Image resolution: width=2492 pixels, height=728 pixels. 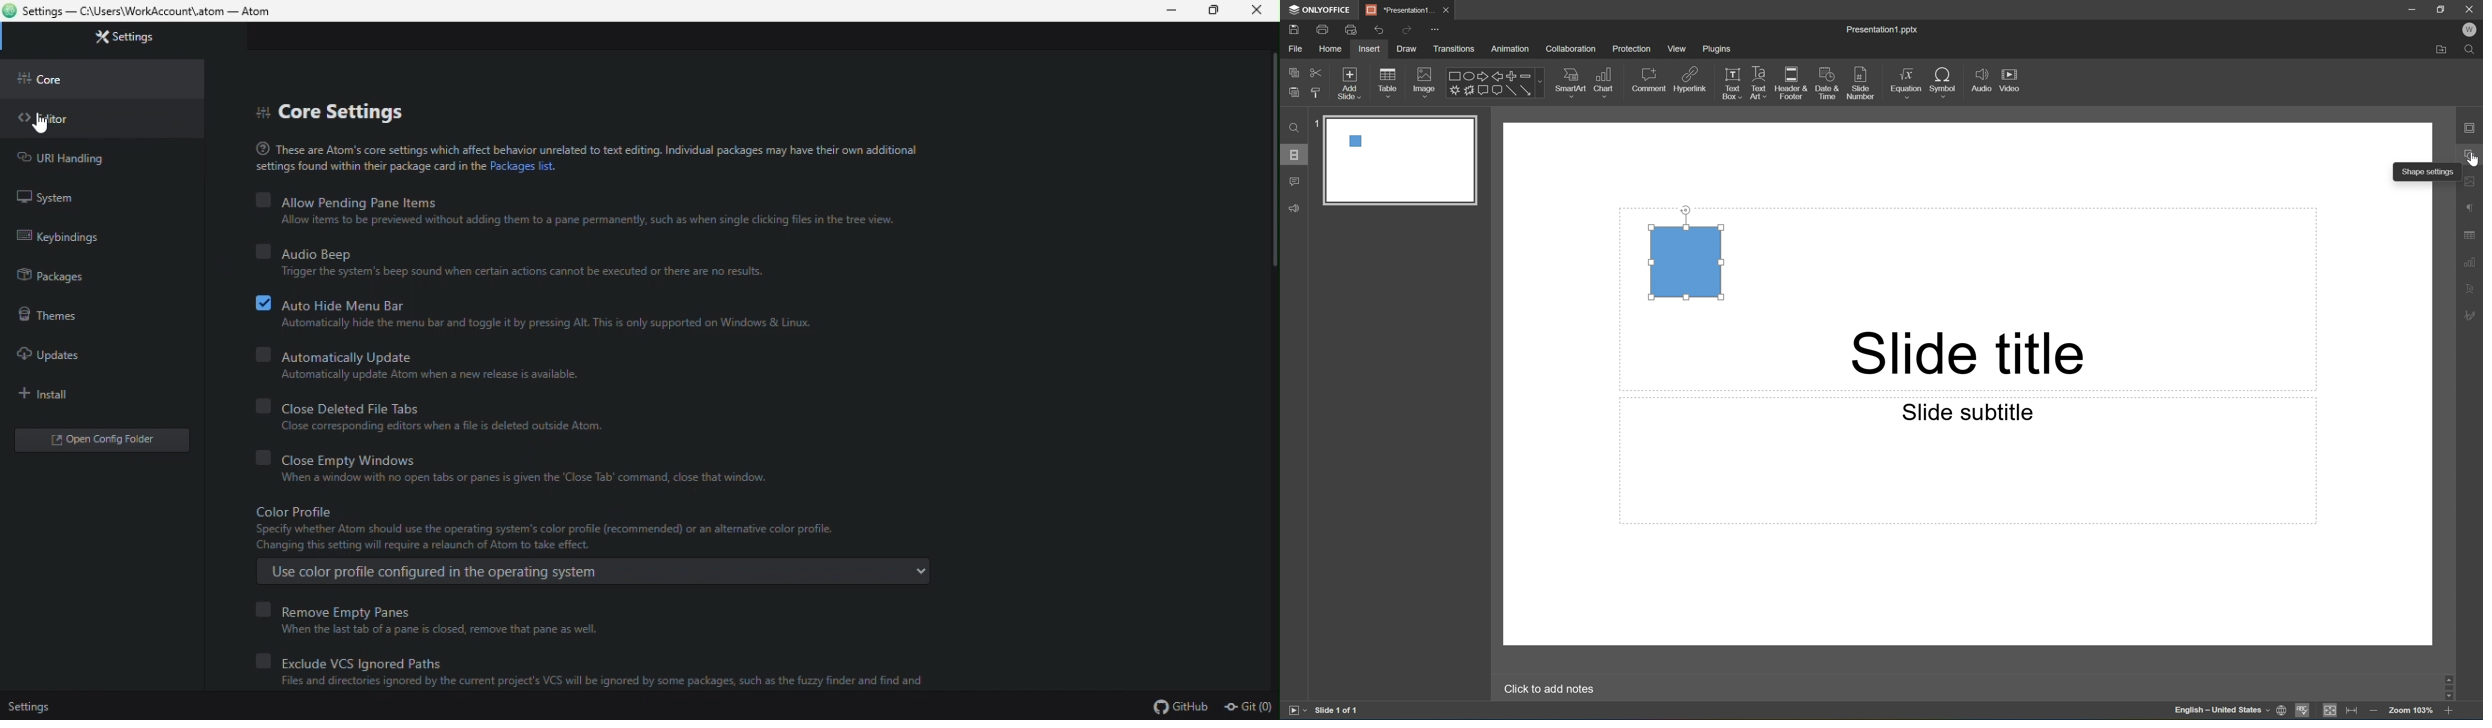 What do you see at coordinates (164, 13) in the screenshot?
I see `Settings — C:\Users\WorkAccount\.atom — Atom` at bounding box center [164, 13].